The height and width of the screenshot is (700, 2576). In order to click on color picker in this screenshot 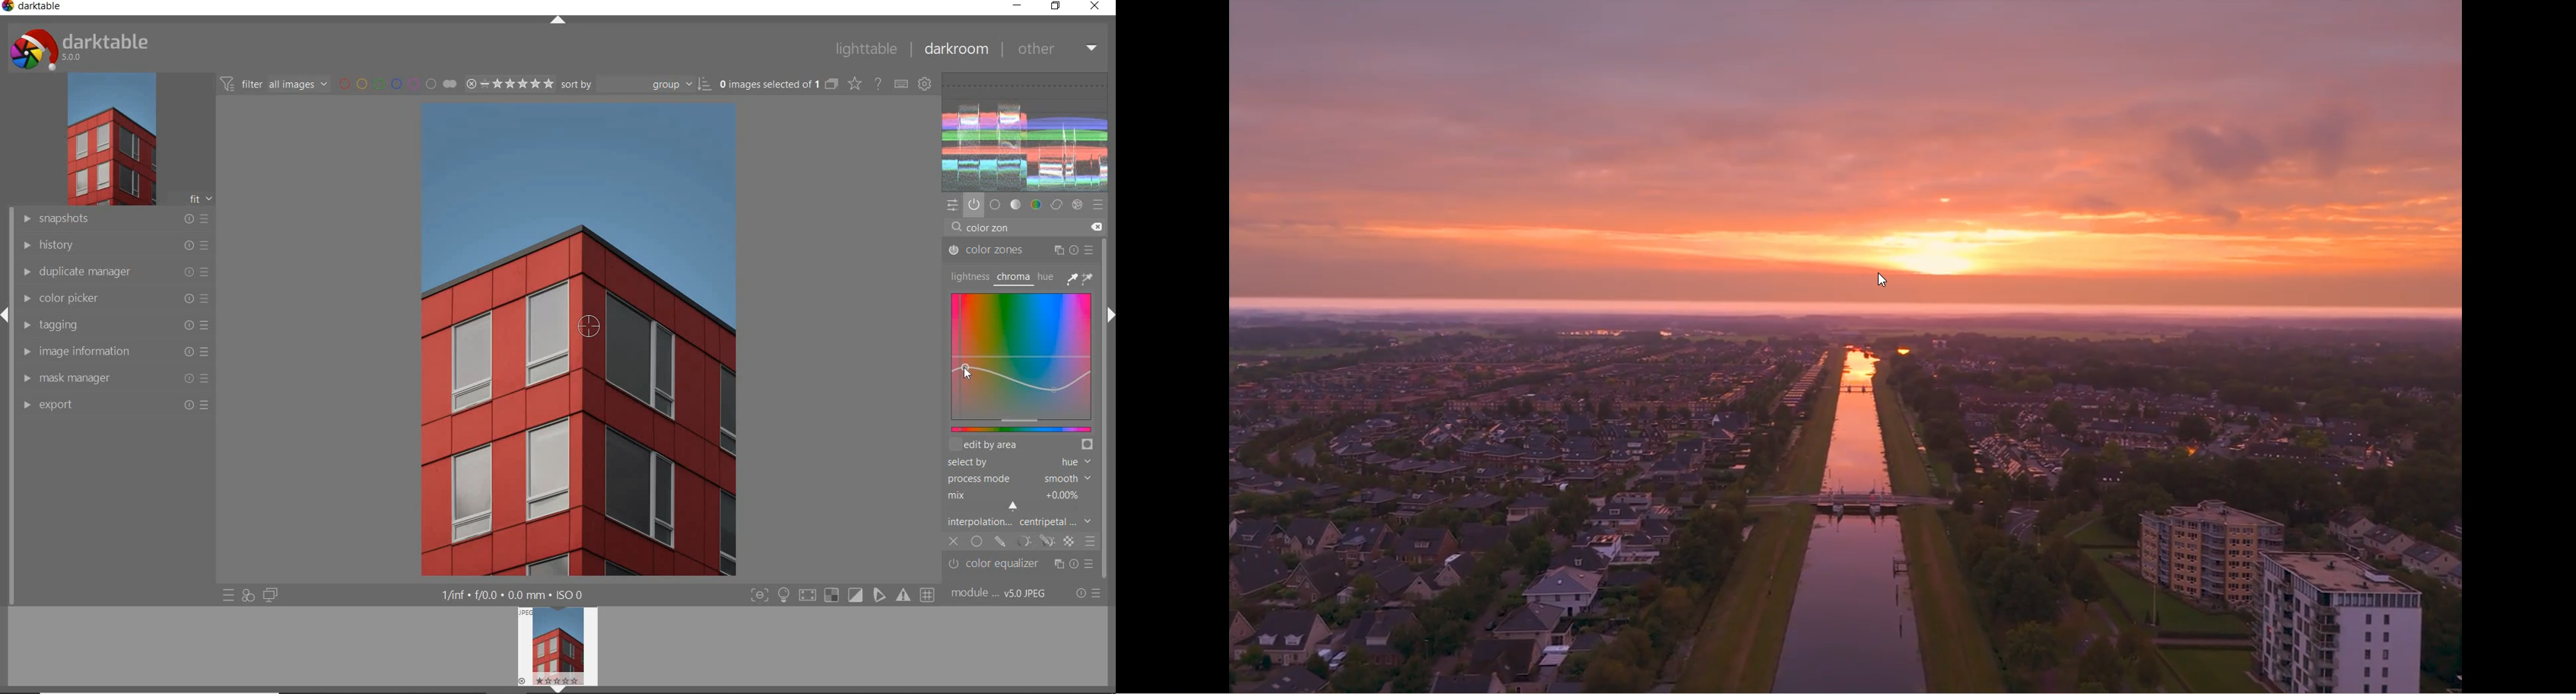, I will do `click(114, 300)`.